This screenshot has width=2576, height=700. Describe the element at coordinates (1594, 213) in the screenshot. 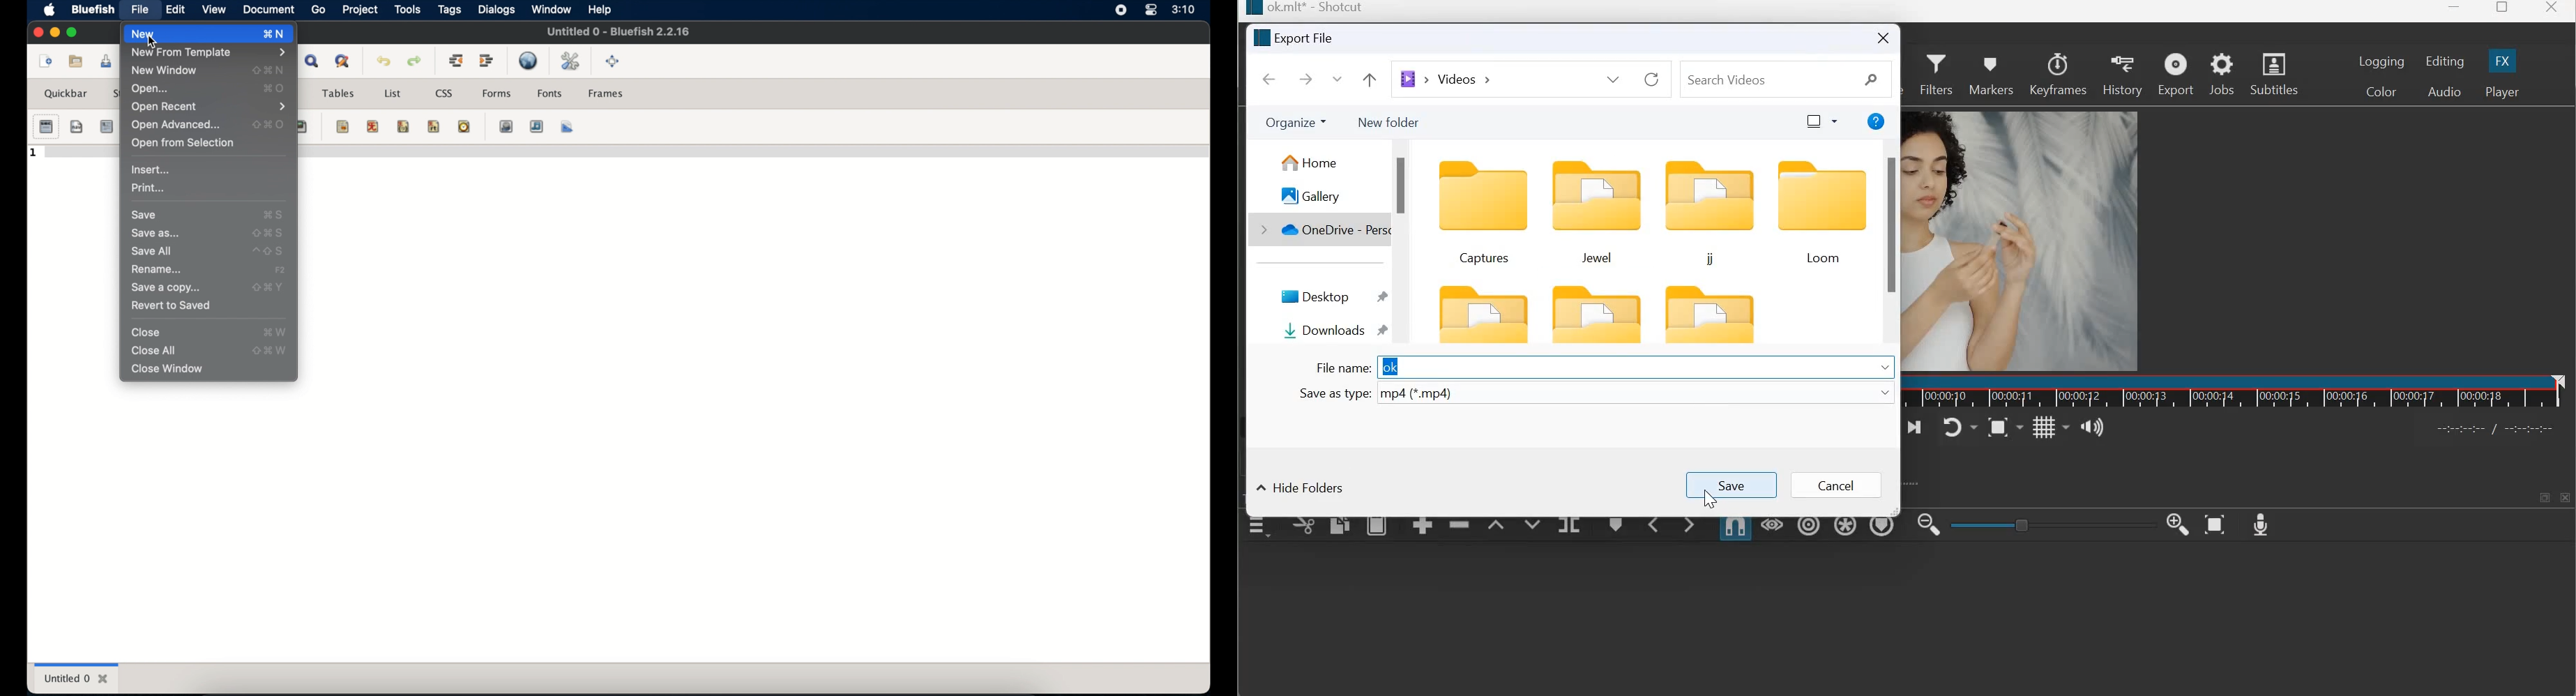

I see `Jewel` at that location.